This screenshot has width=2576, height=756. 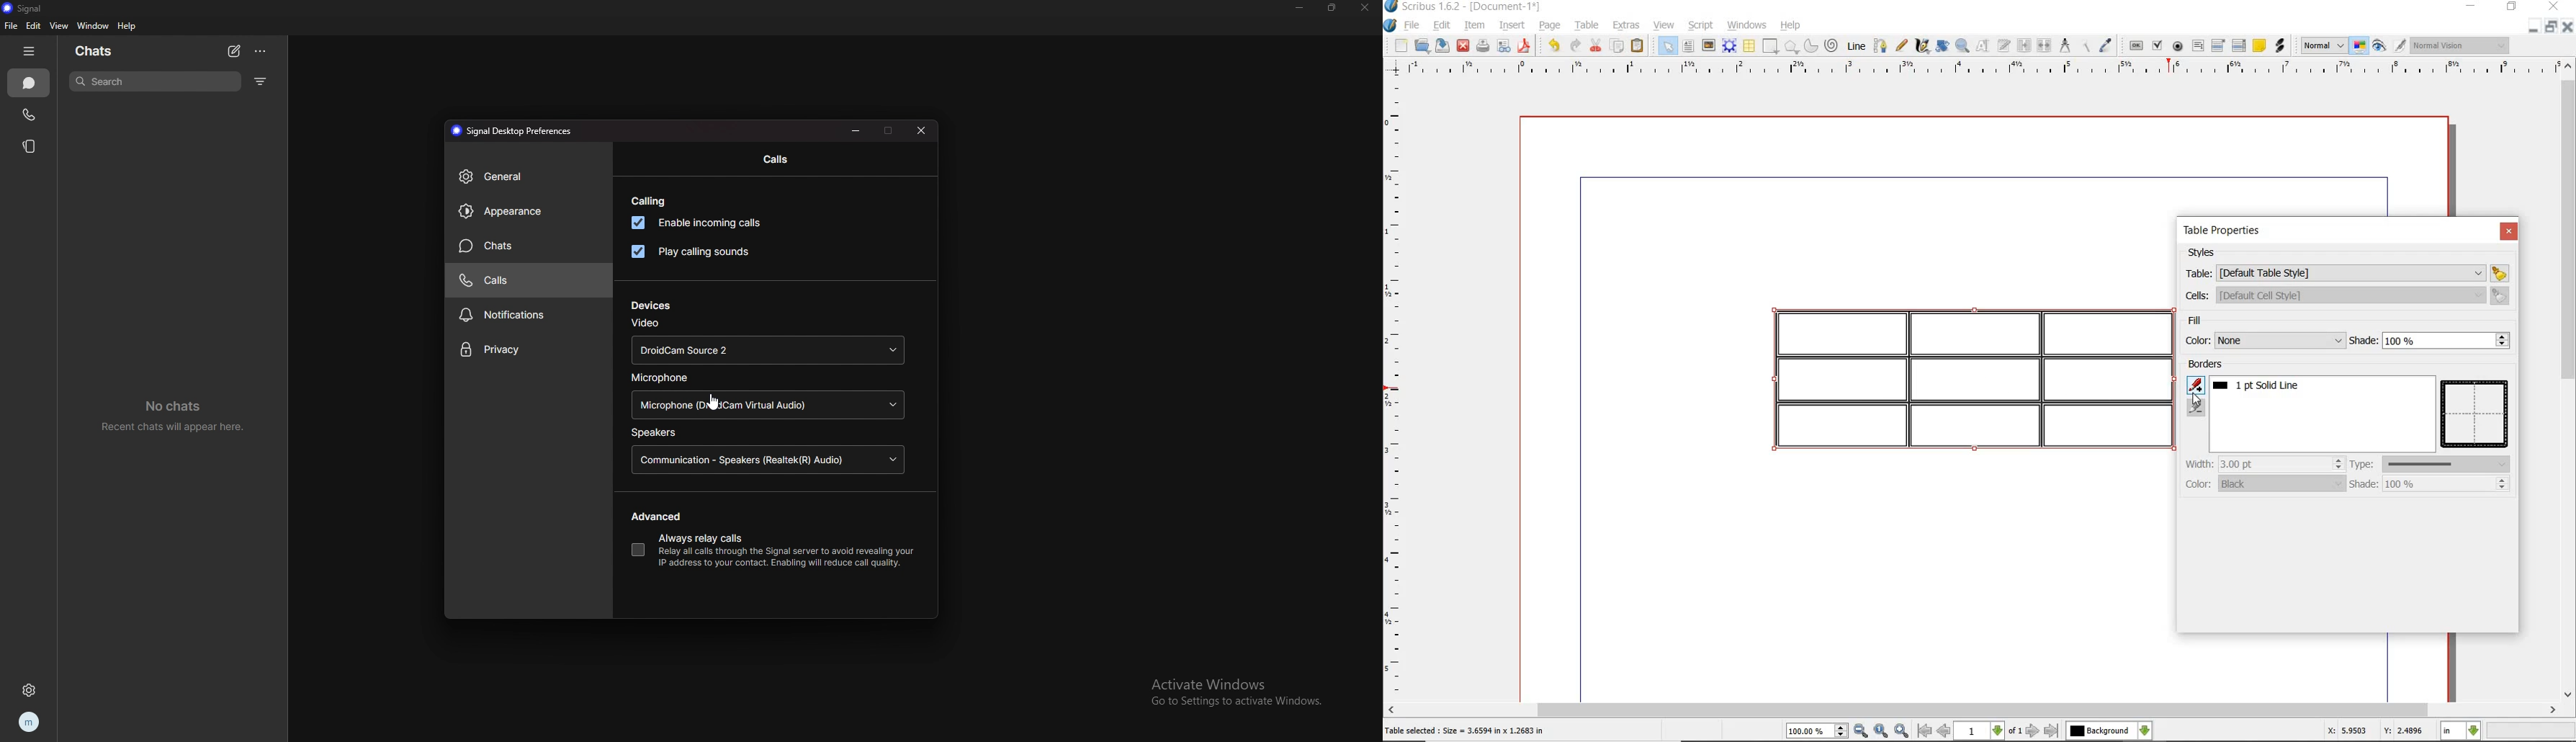 What do you see at coordinates (2240, 45) in the screenshot?
I see `pdf list box` at bounding box center [2240, 45].